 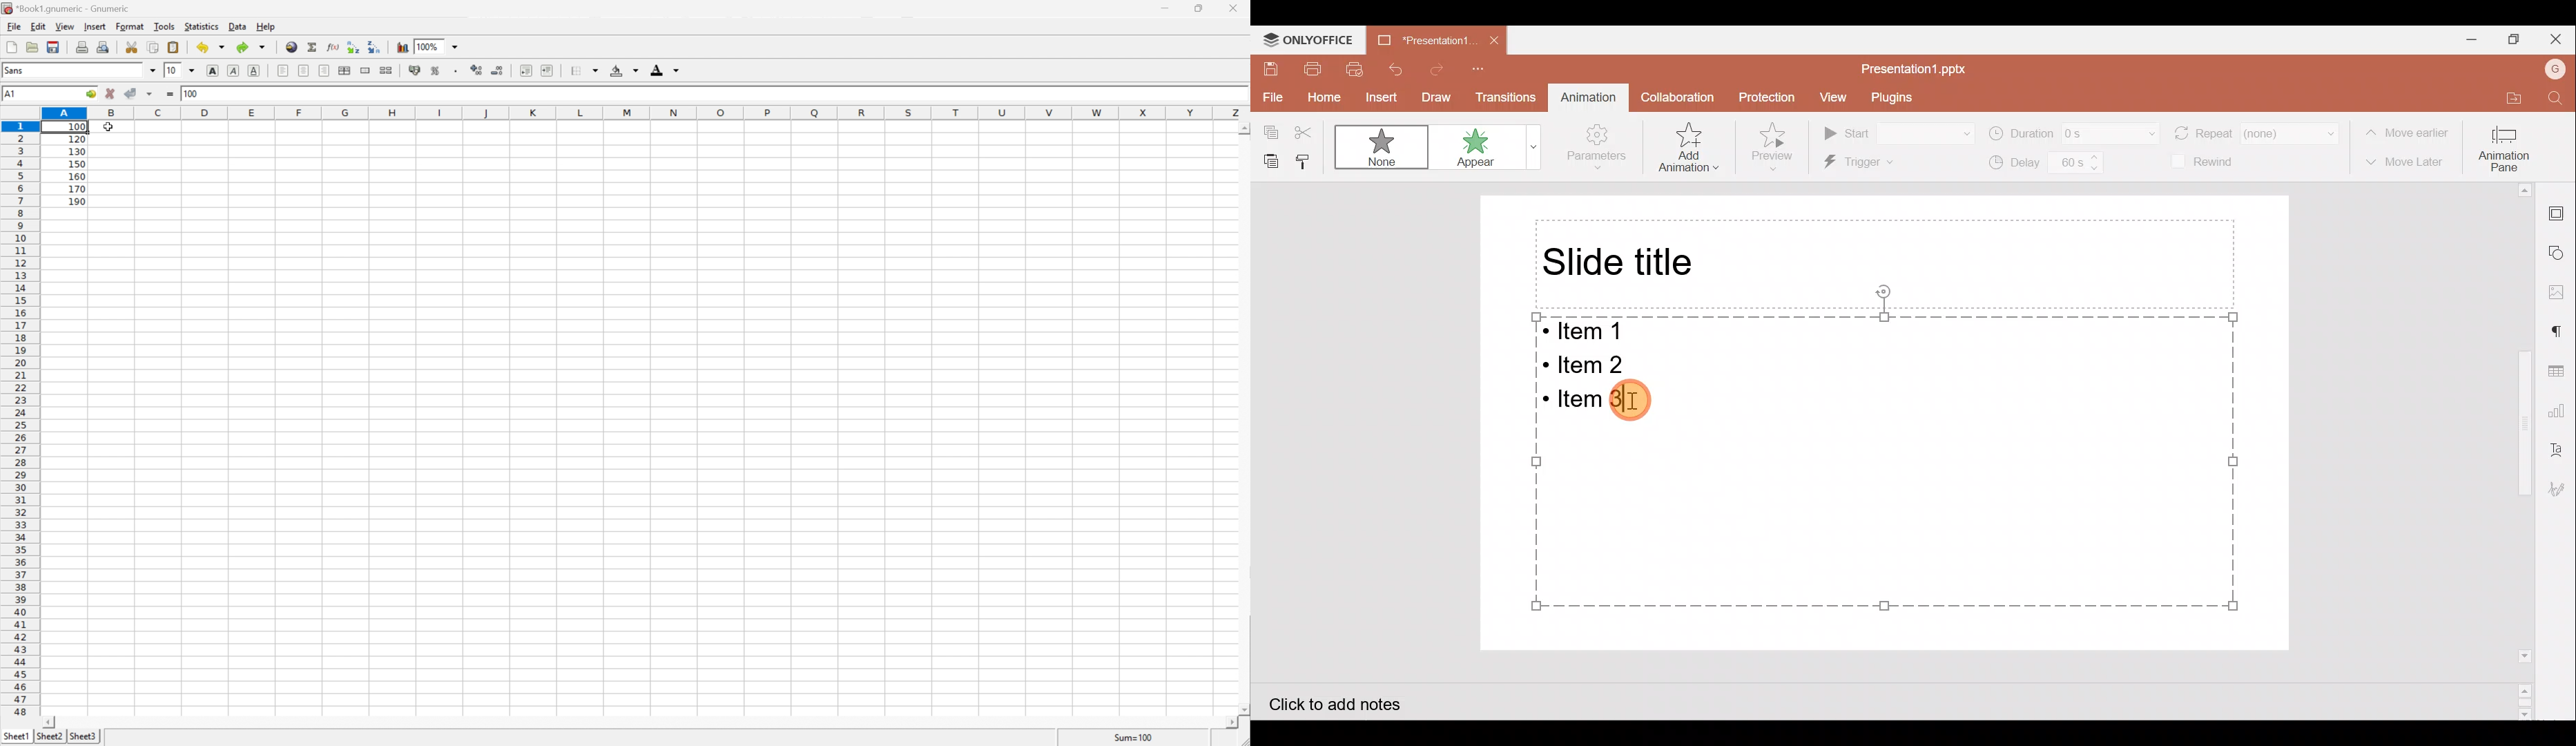 What do you see at coordinates (105, 46) in the screenshot?
I see `Print Preview` at bounding box center [105, 46].